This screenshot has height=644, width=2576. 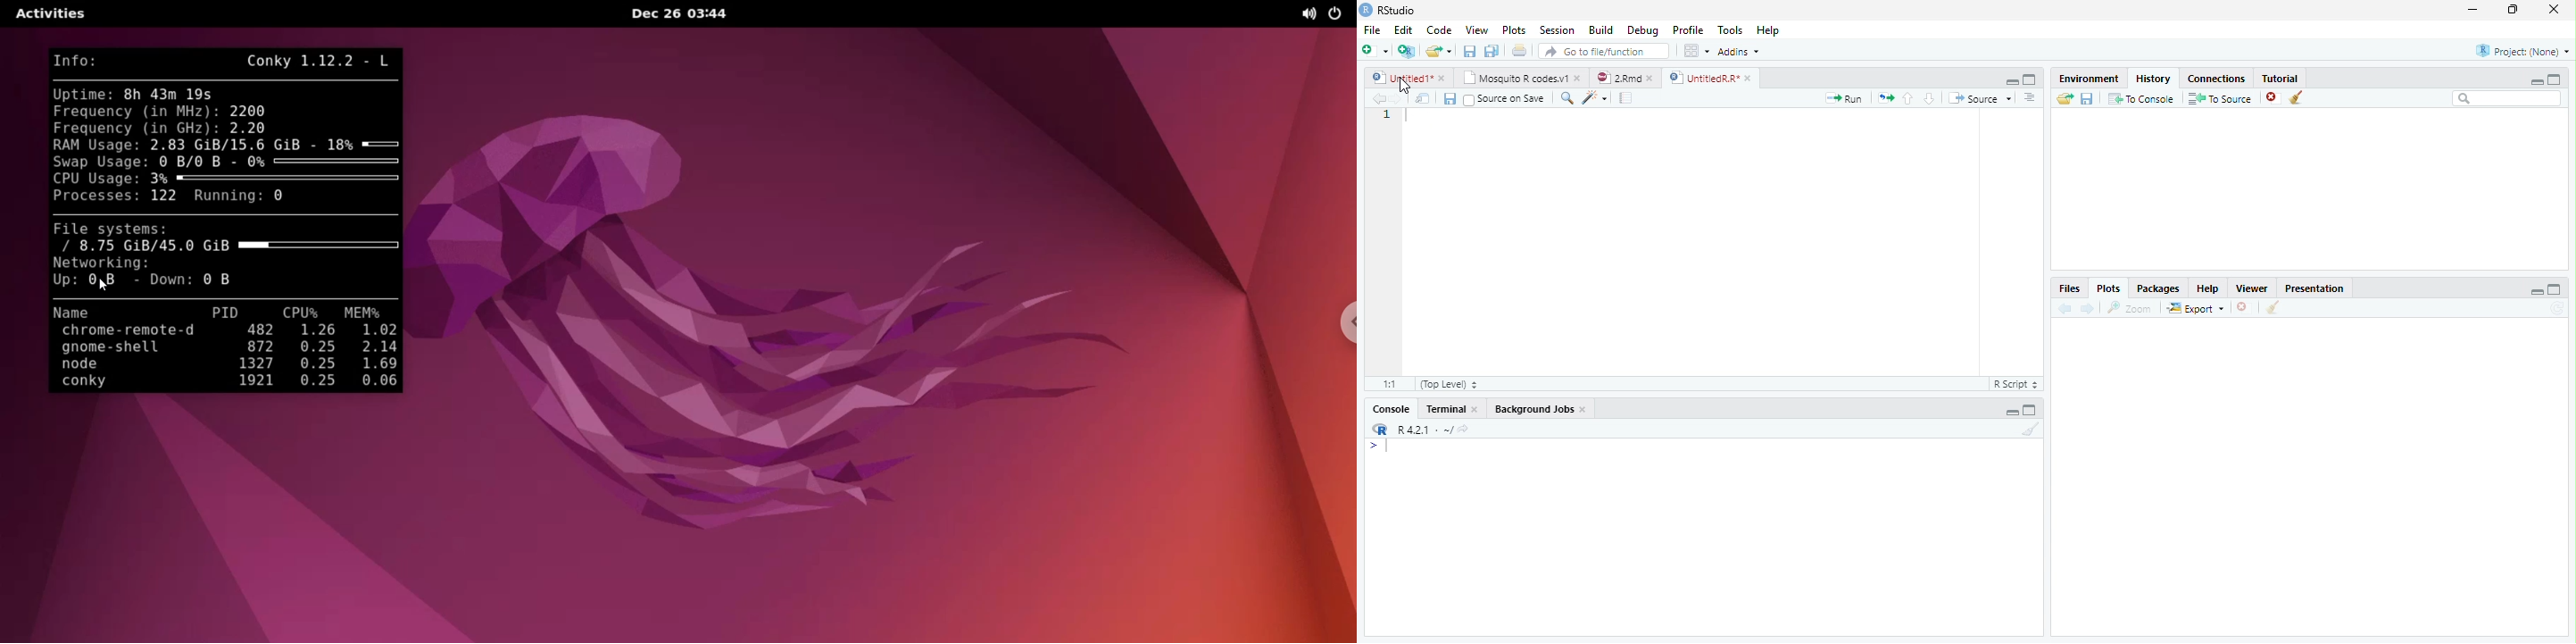 What do you see at coordinates (1566, 100) in the screenshot?
I see `Zoom` at bounding box center [1566, 100].